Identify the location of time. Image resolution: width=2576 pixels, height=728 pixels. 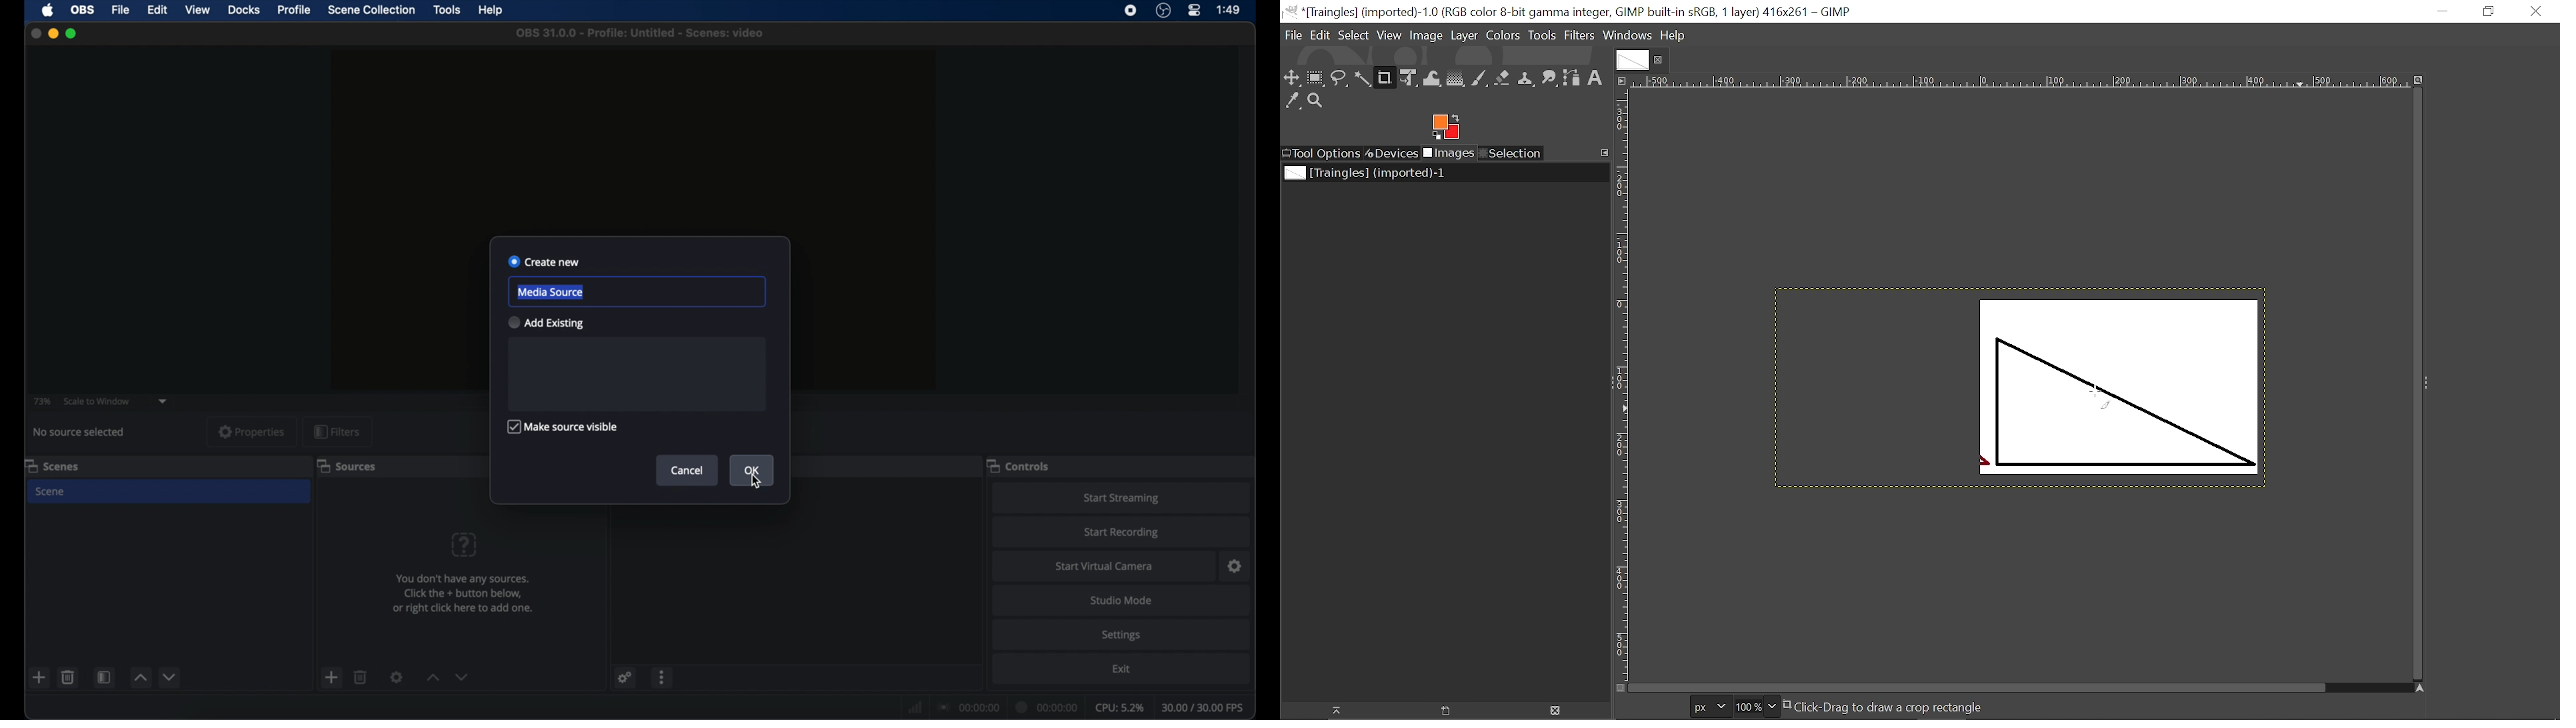
(1229, 9).